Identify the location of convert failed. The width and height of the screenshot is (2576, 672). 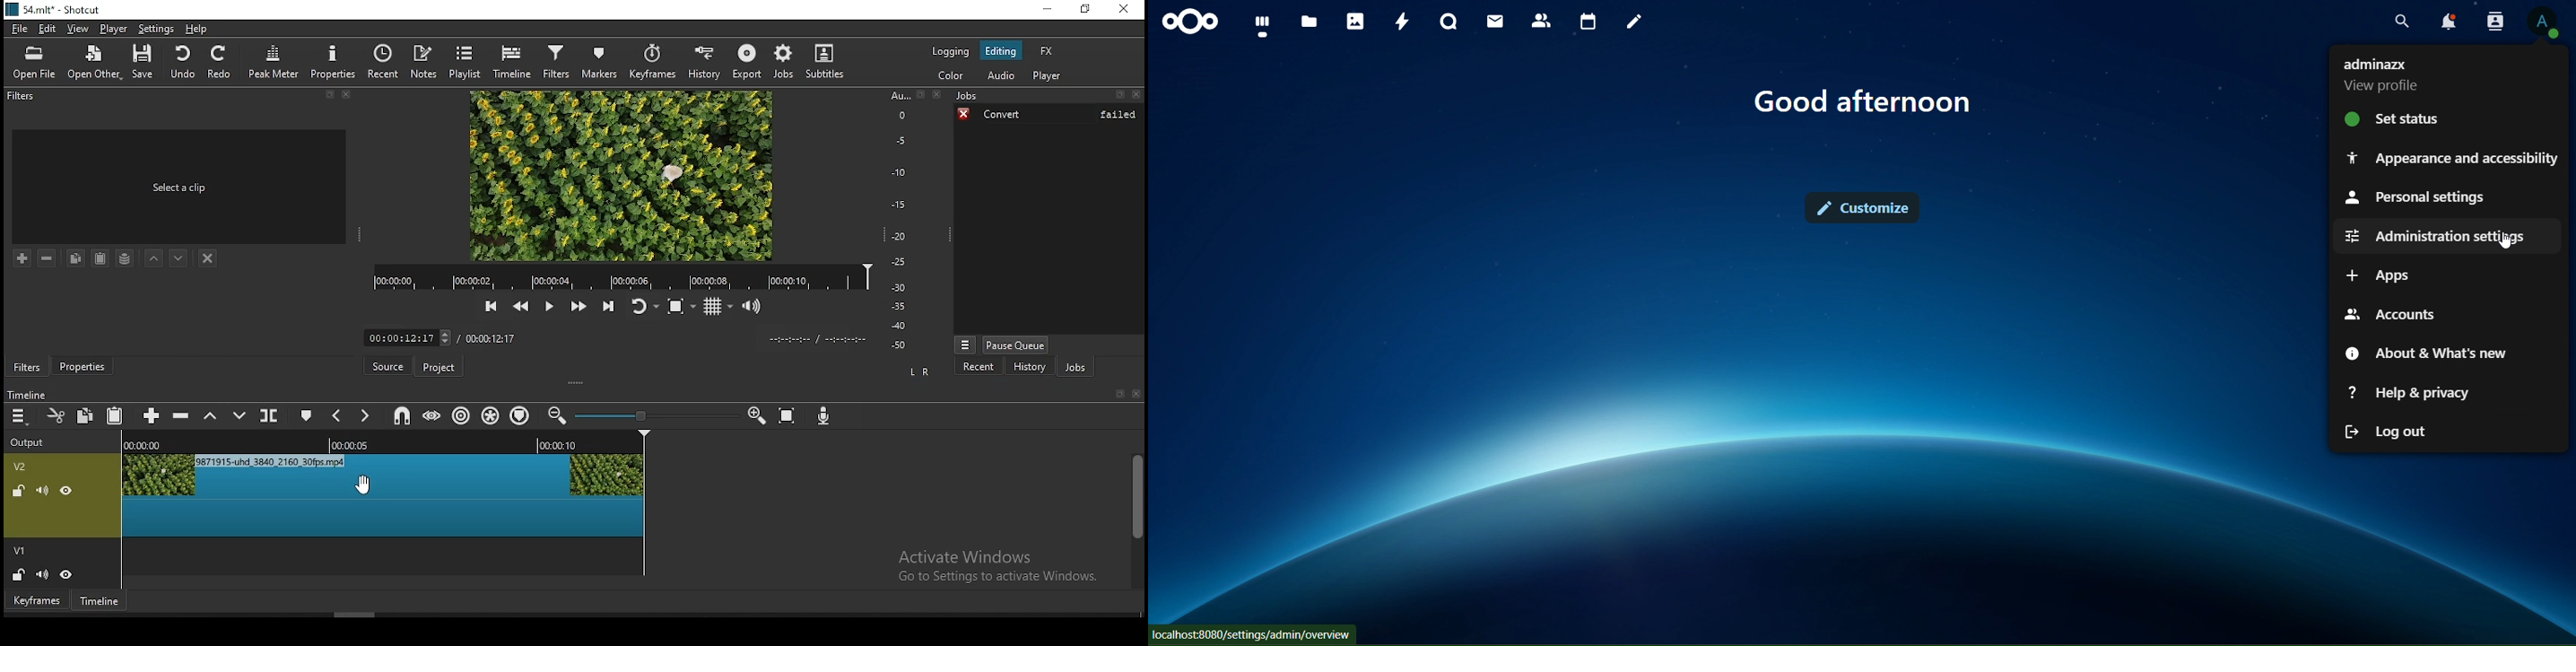
(1049, 116).